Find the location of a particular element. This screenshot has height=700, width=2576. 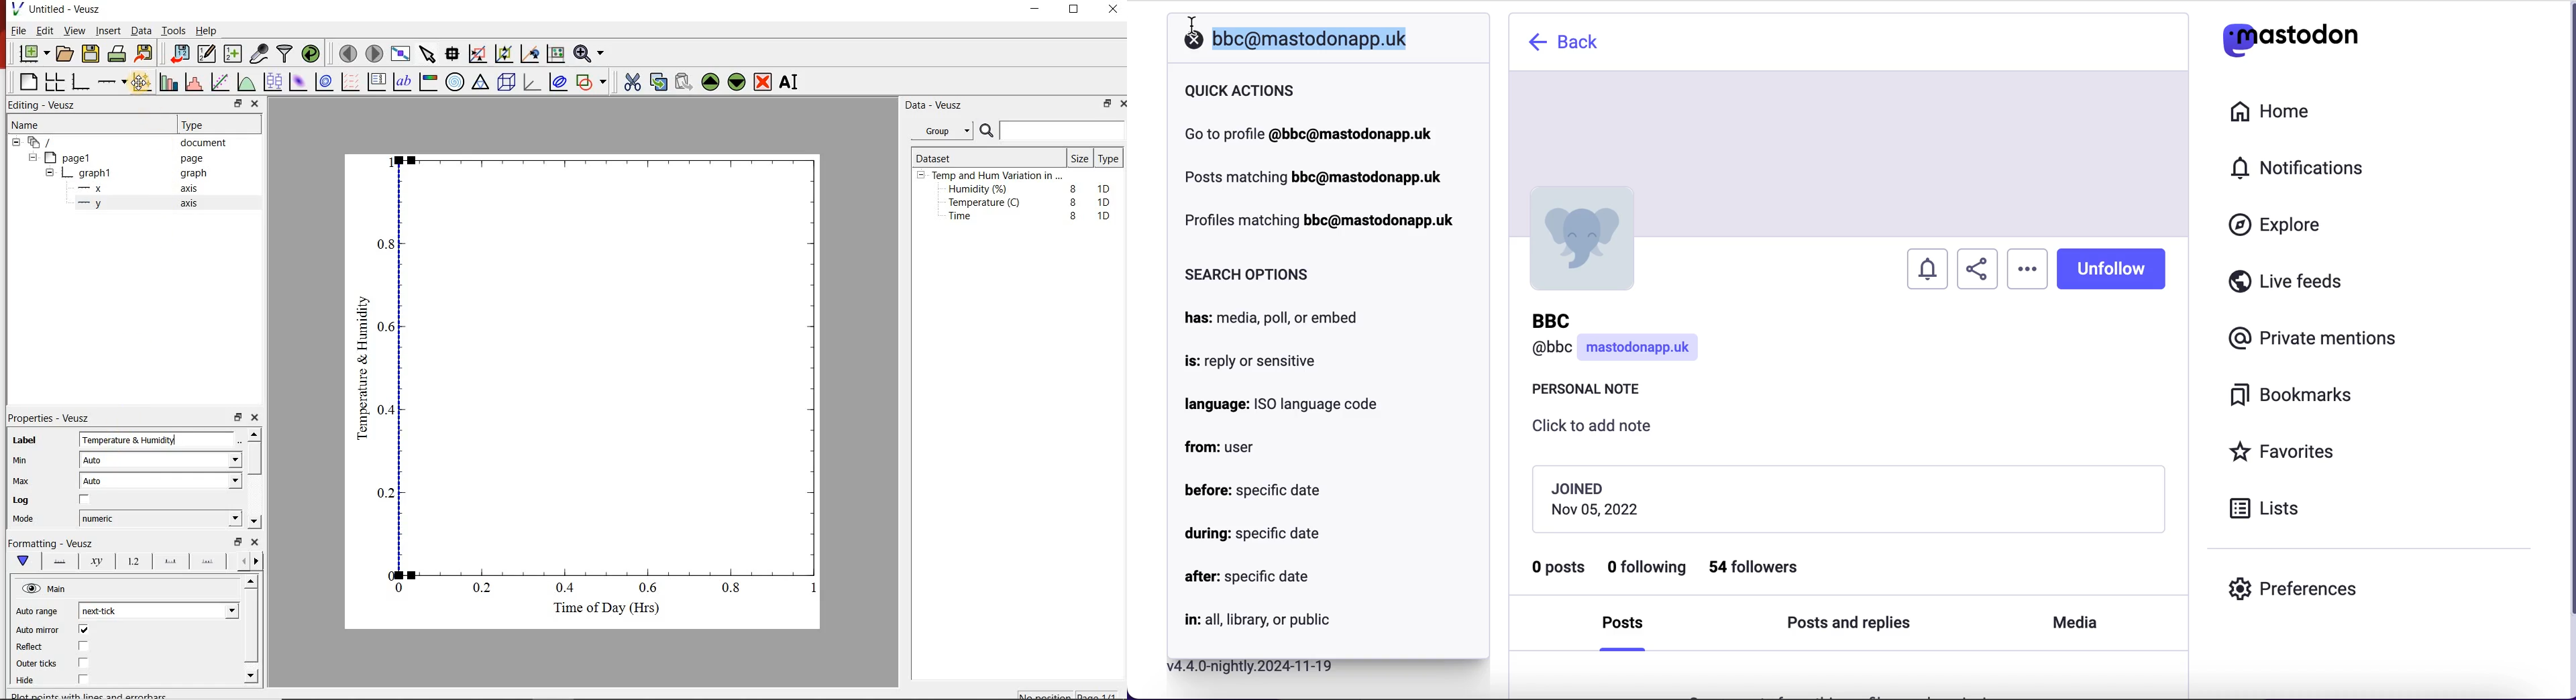

Edit text is located at coordinates (242, 439).